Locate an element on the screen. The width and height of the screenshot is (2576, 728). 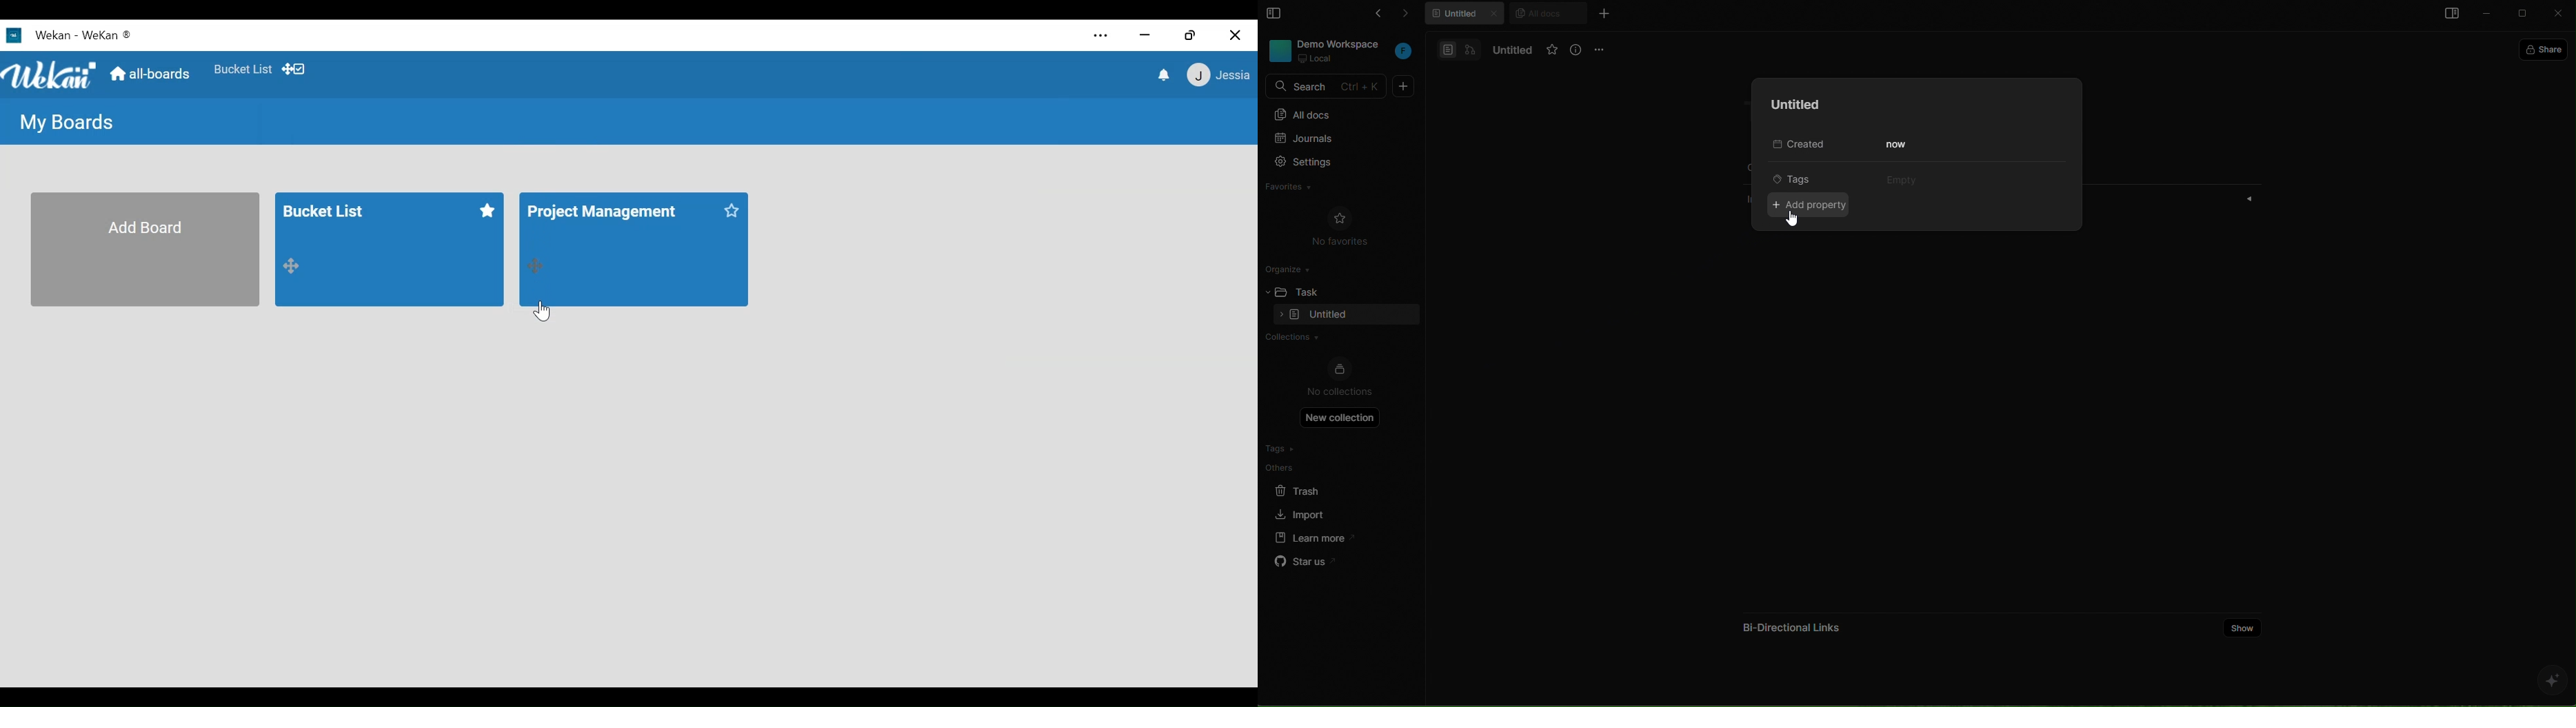
new collection is located at coordinates (1340, 417).